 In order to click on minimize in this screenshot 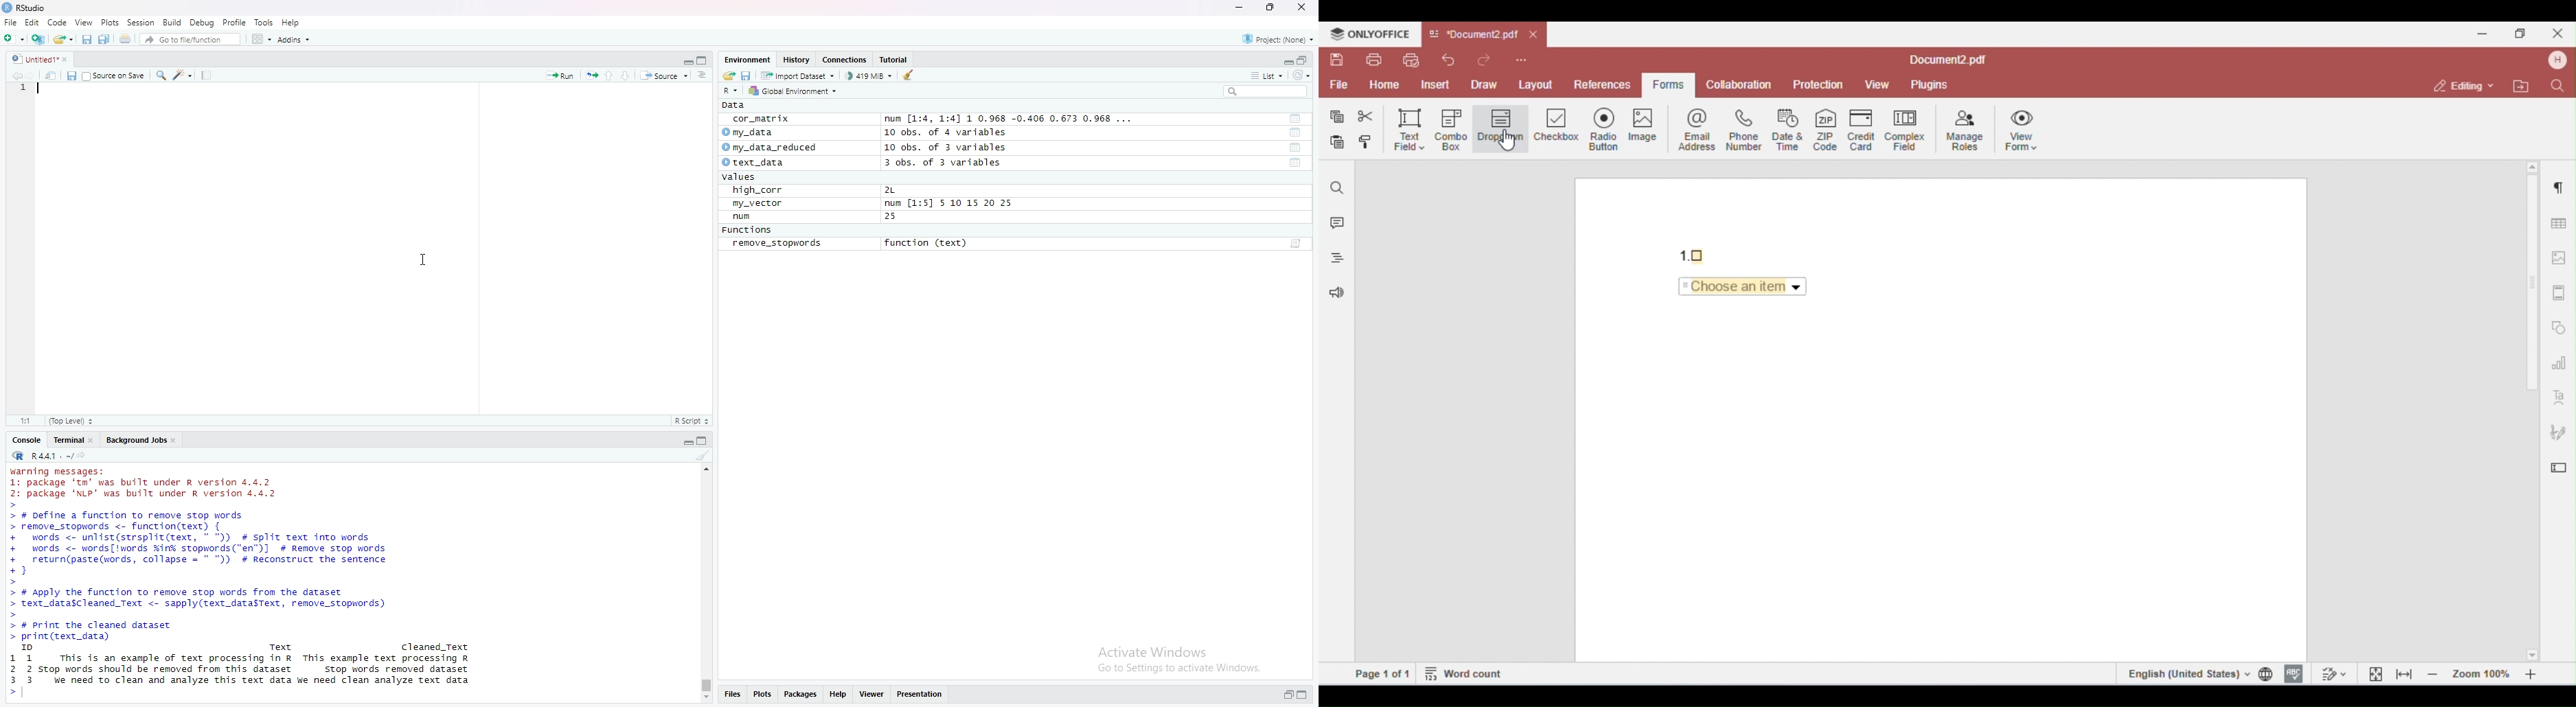, I will do `click(683, 442)`.